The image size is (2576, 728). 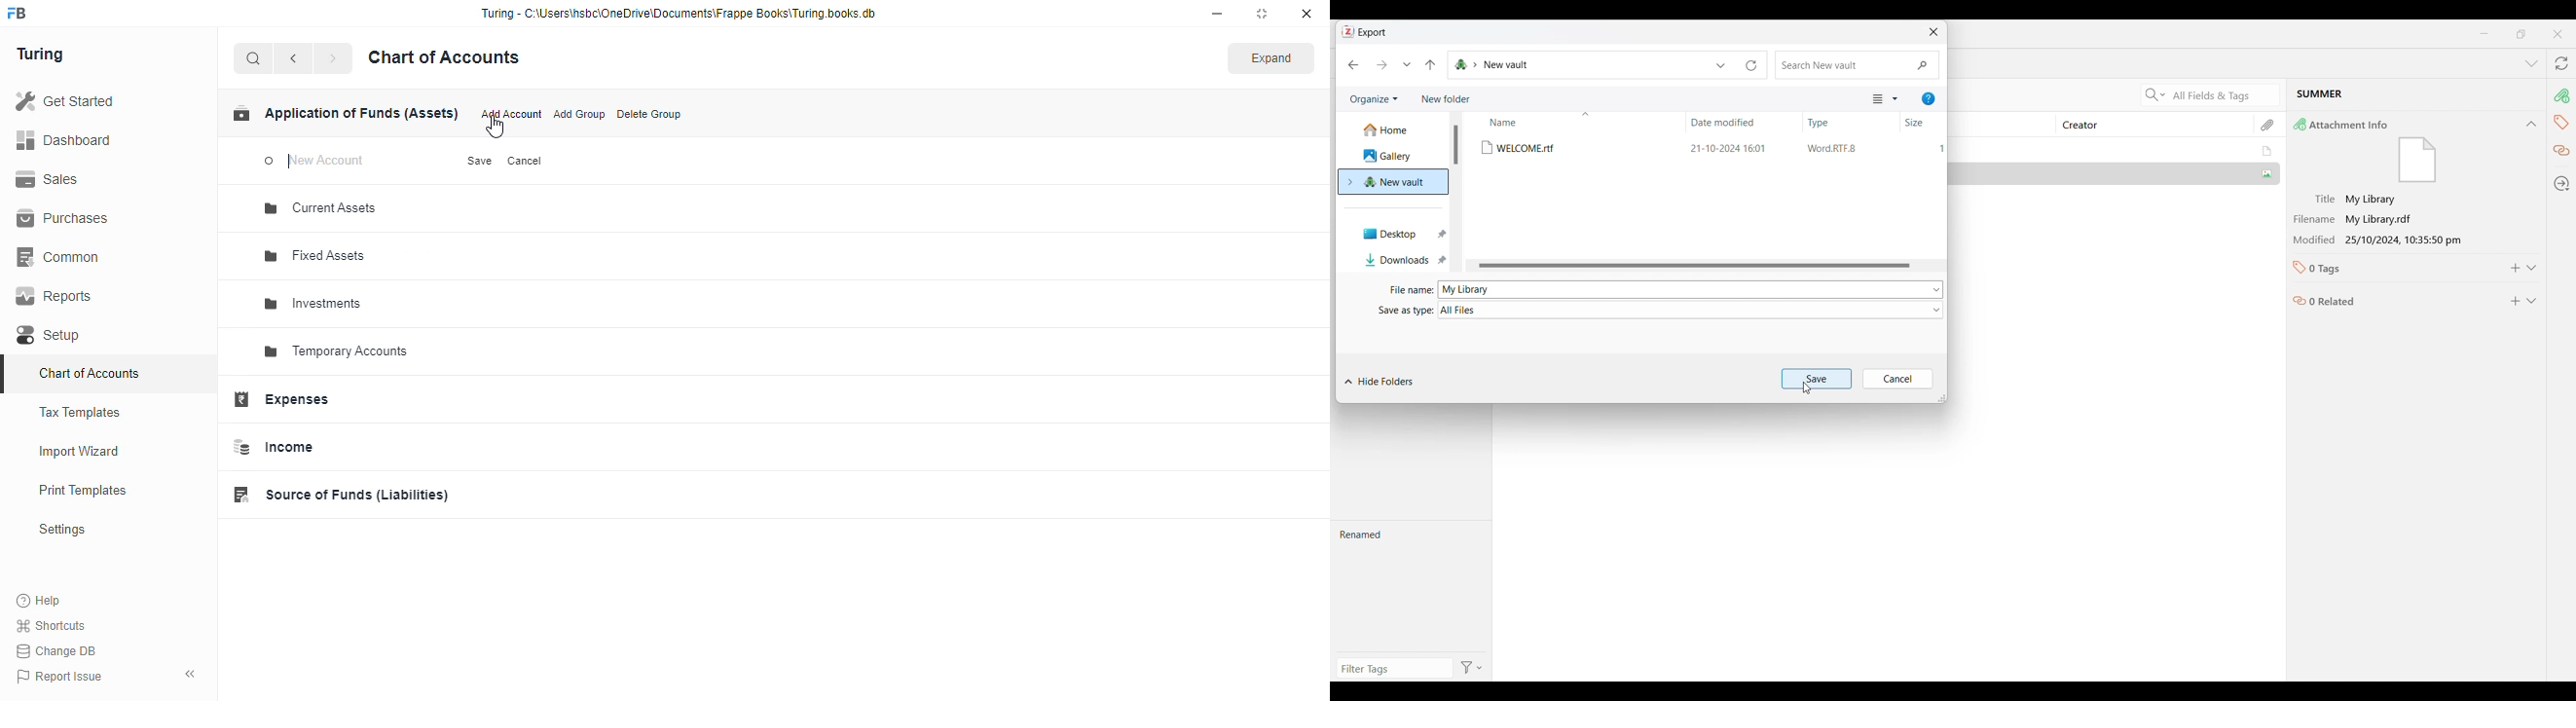 What do you see at coordinates (444, 57) in the screenshot?
I see `chart of accounts` at bounding box center [444, 57].